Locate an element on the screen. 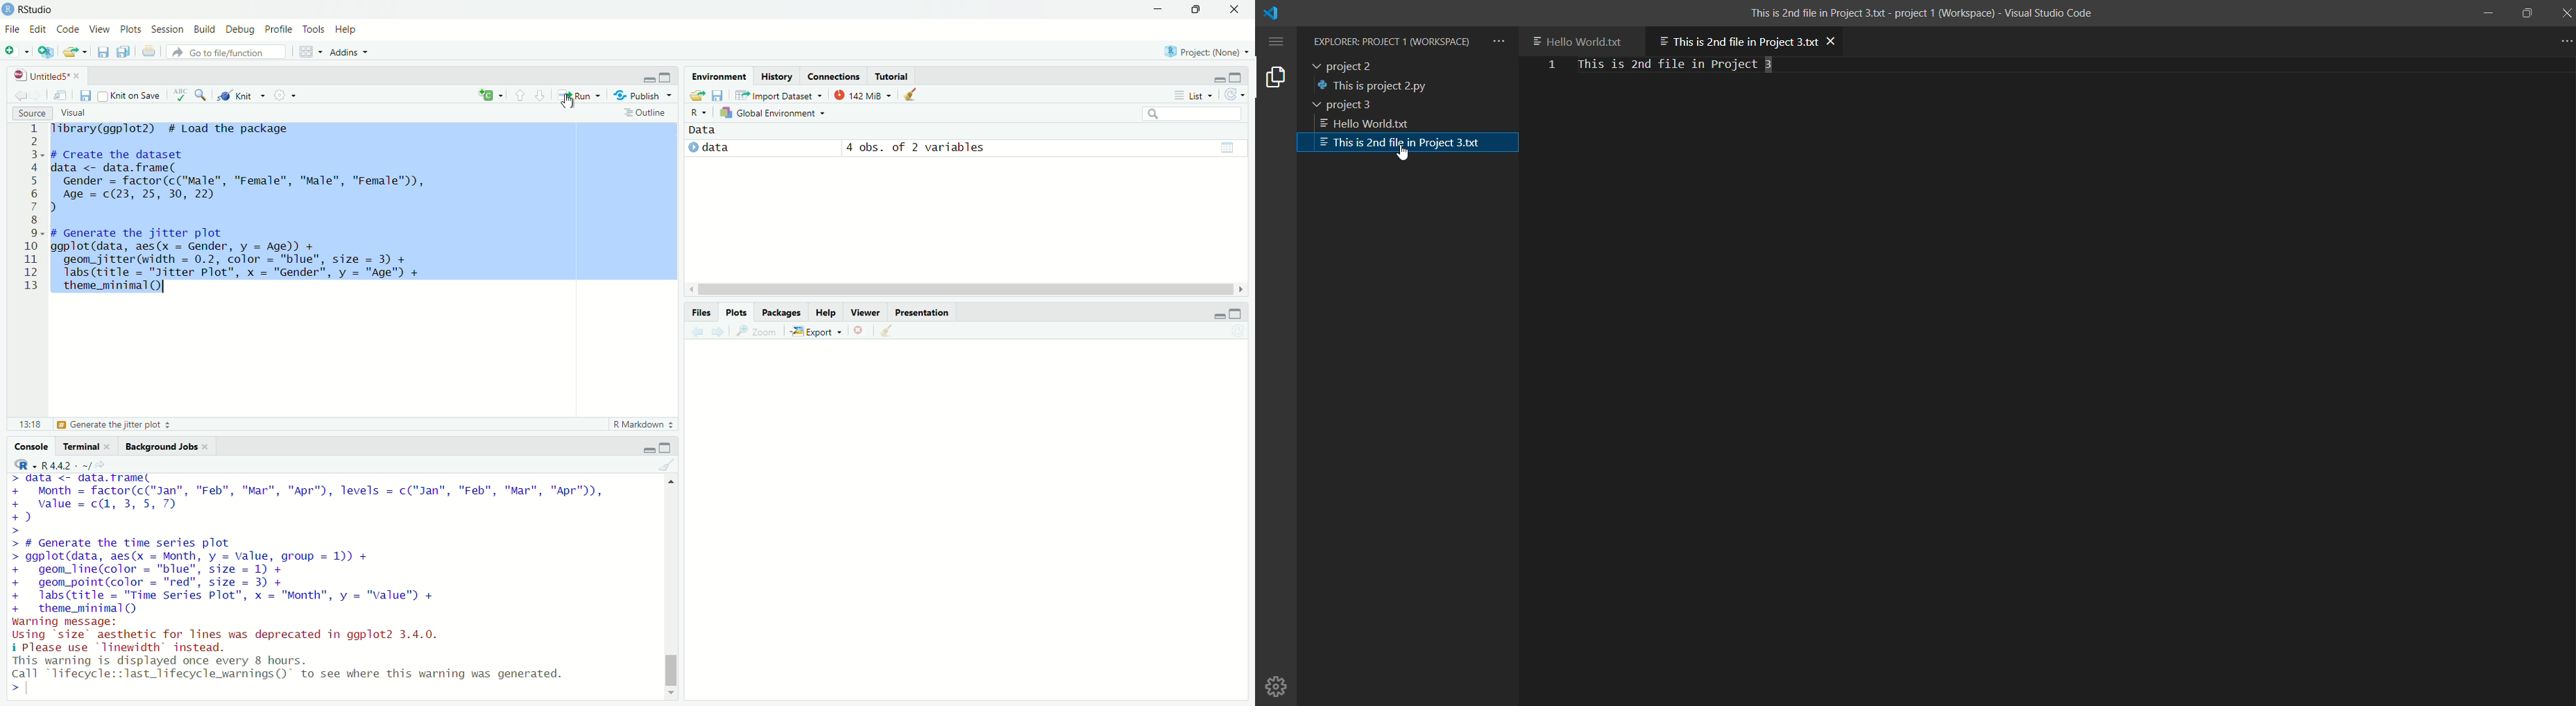  help is located at coordinates (827, 314).